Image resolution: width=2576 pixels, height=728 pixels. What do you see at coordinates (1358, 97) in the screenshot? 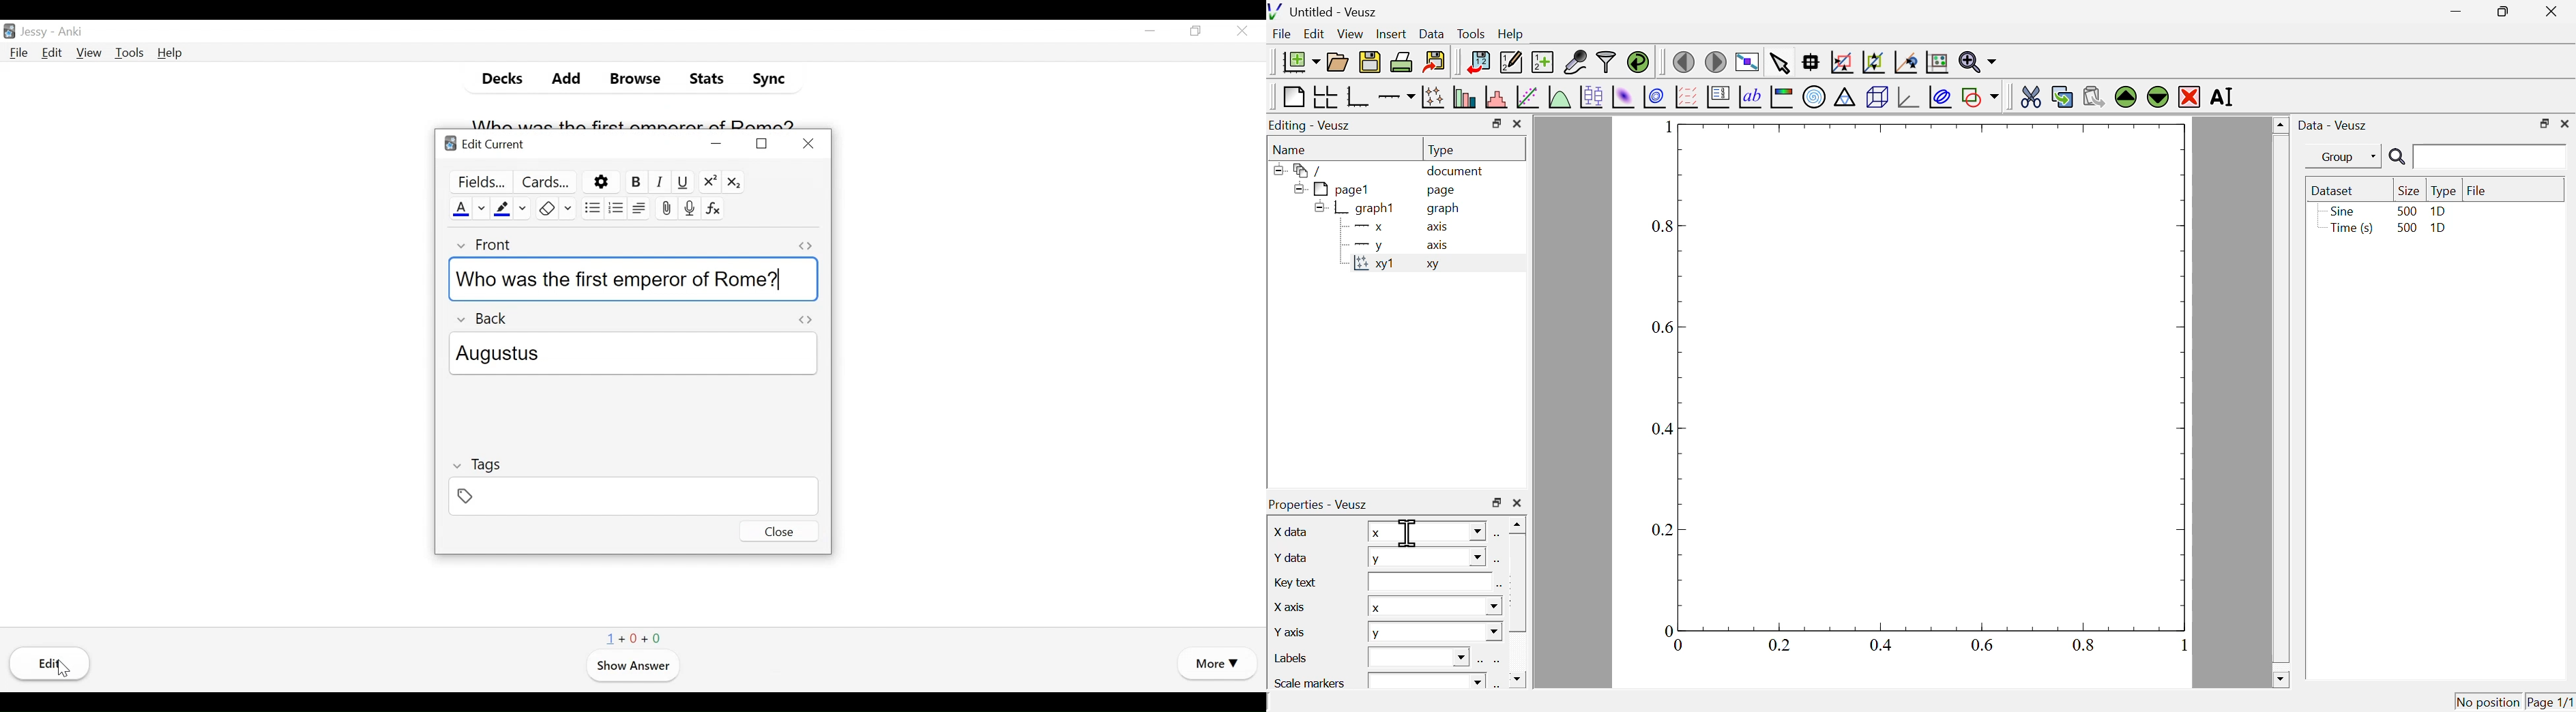
I see `base graph` at bounding box center [1358, 97].